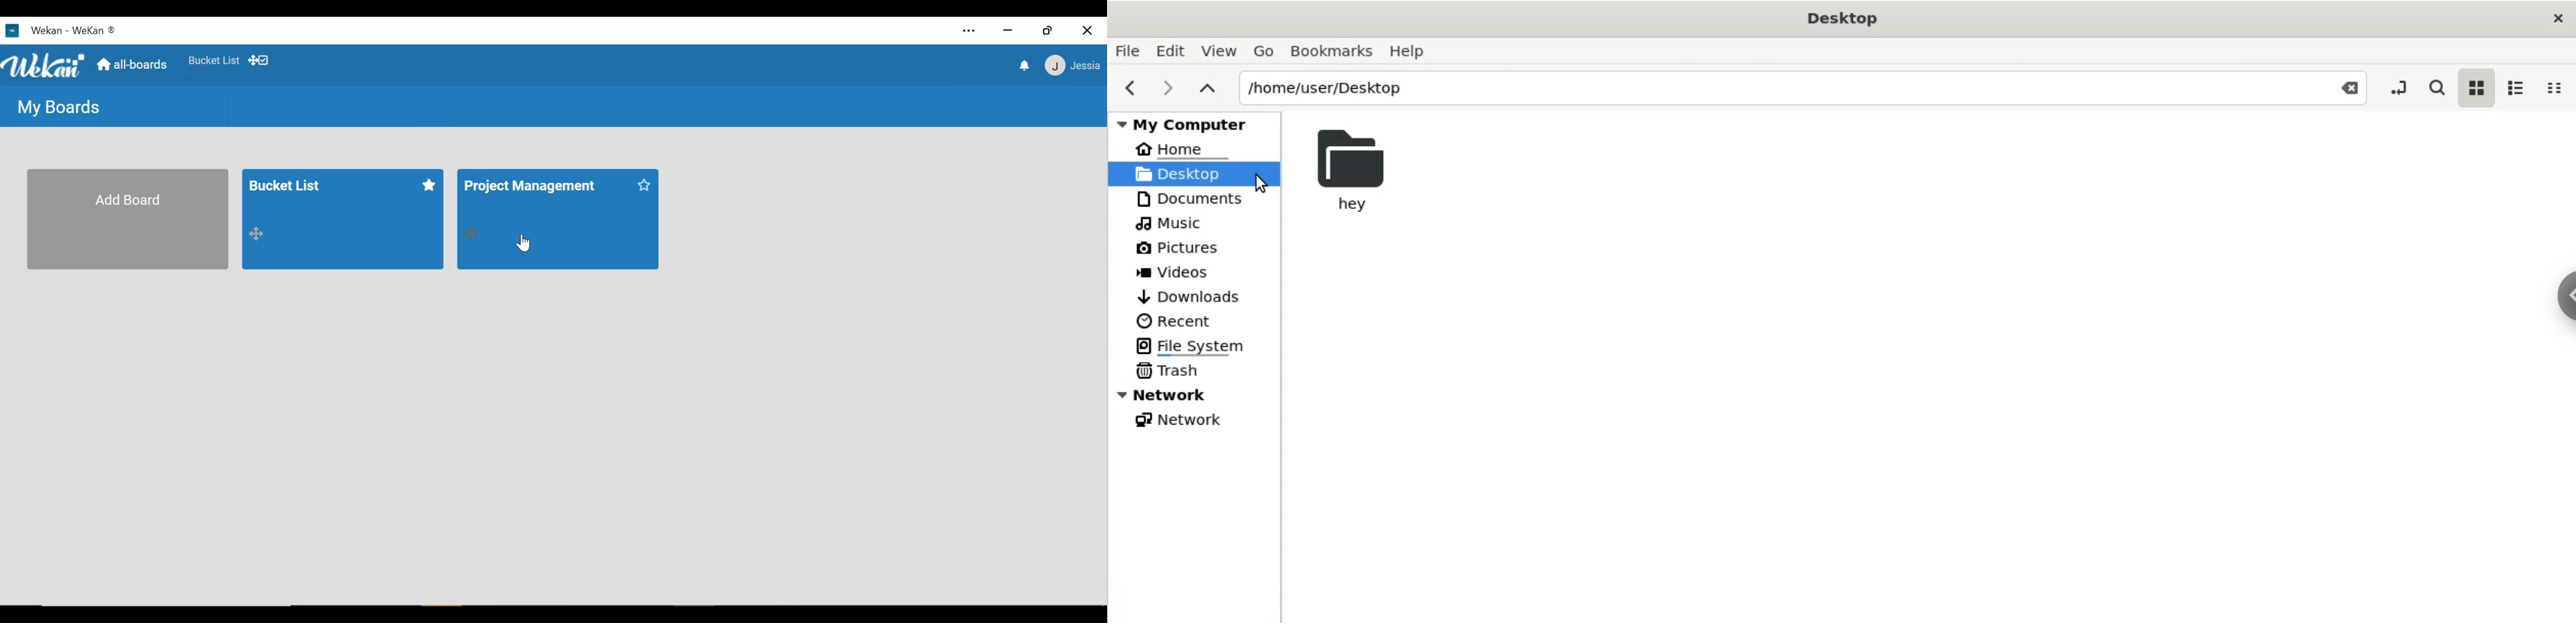 This screenshot has width=2576, height=644. Describe the element at coordinates (260, 60) in the screenshot. I see `Show Desktop drag handles` at that location.